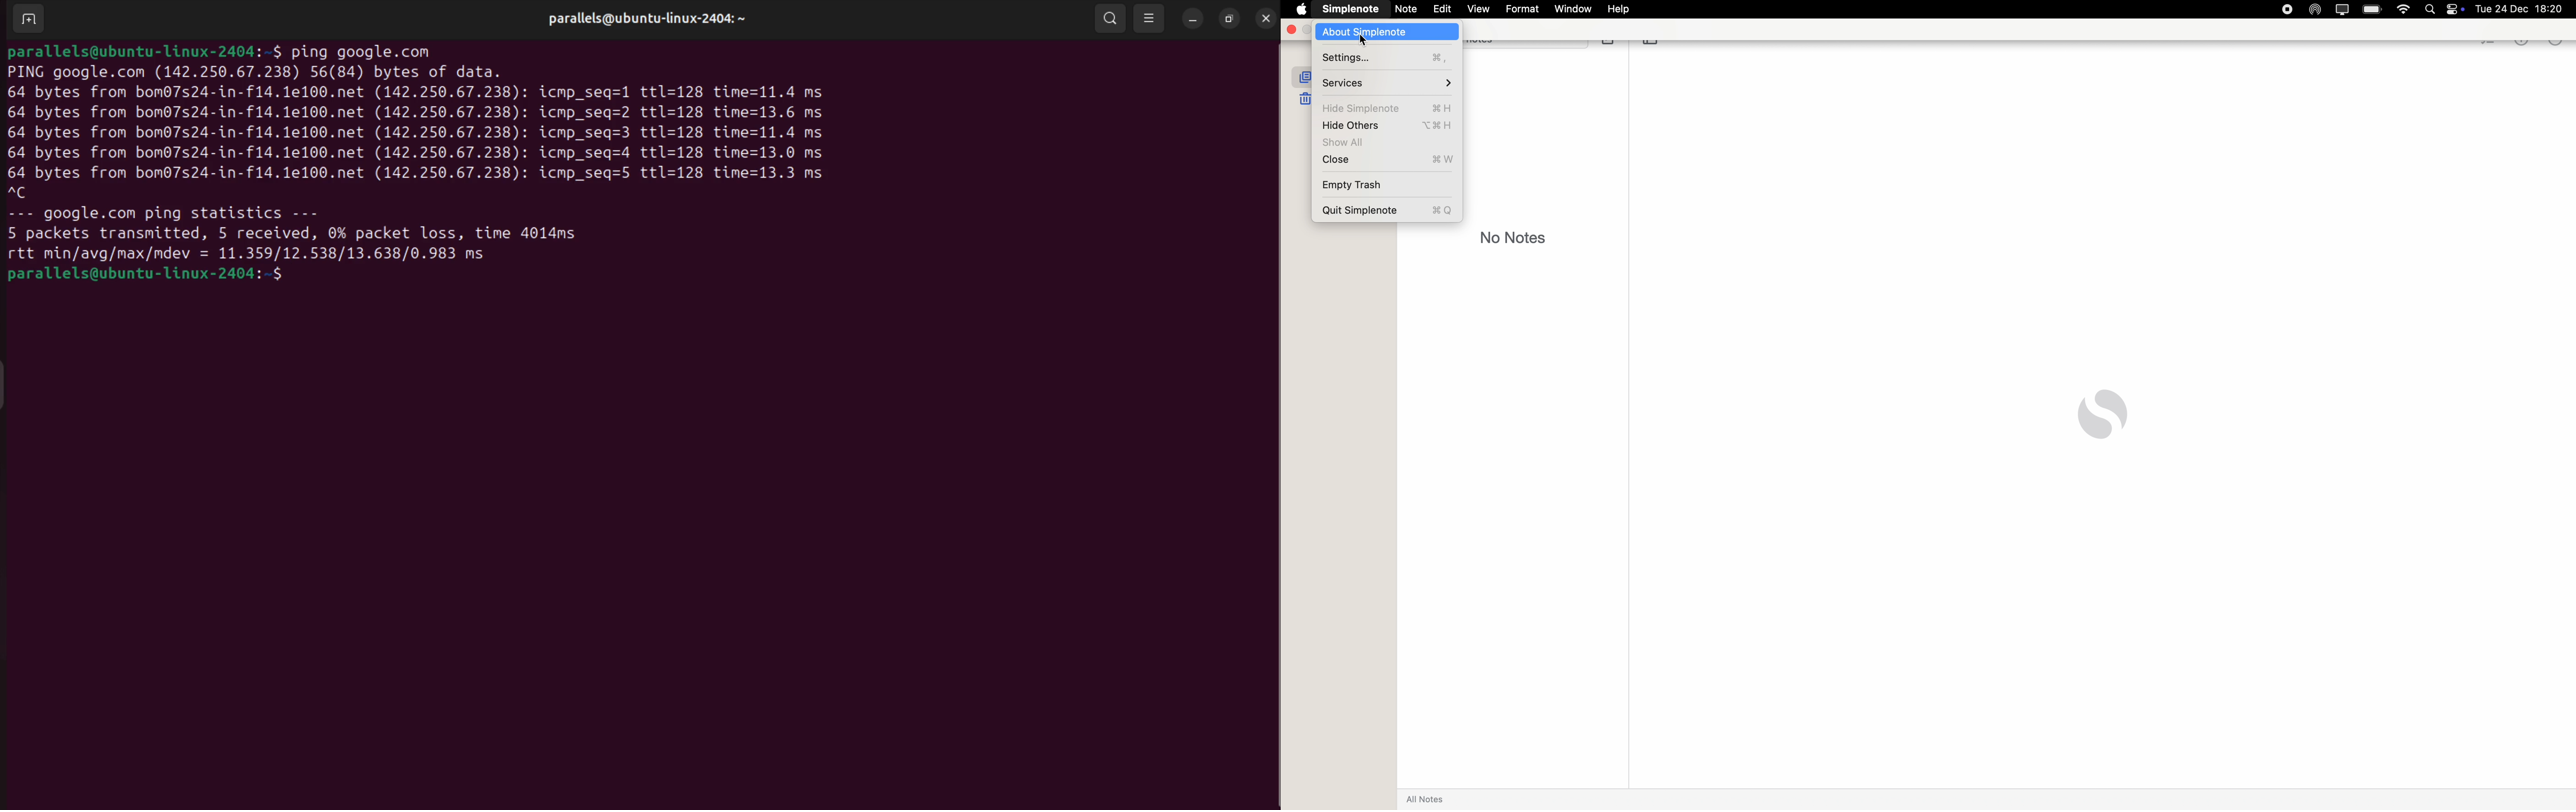 Image resolution: width=2576 pixels, height=812 pixels. I want to click on screen button, so click(2341, 8).